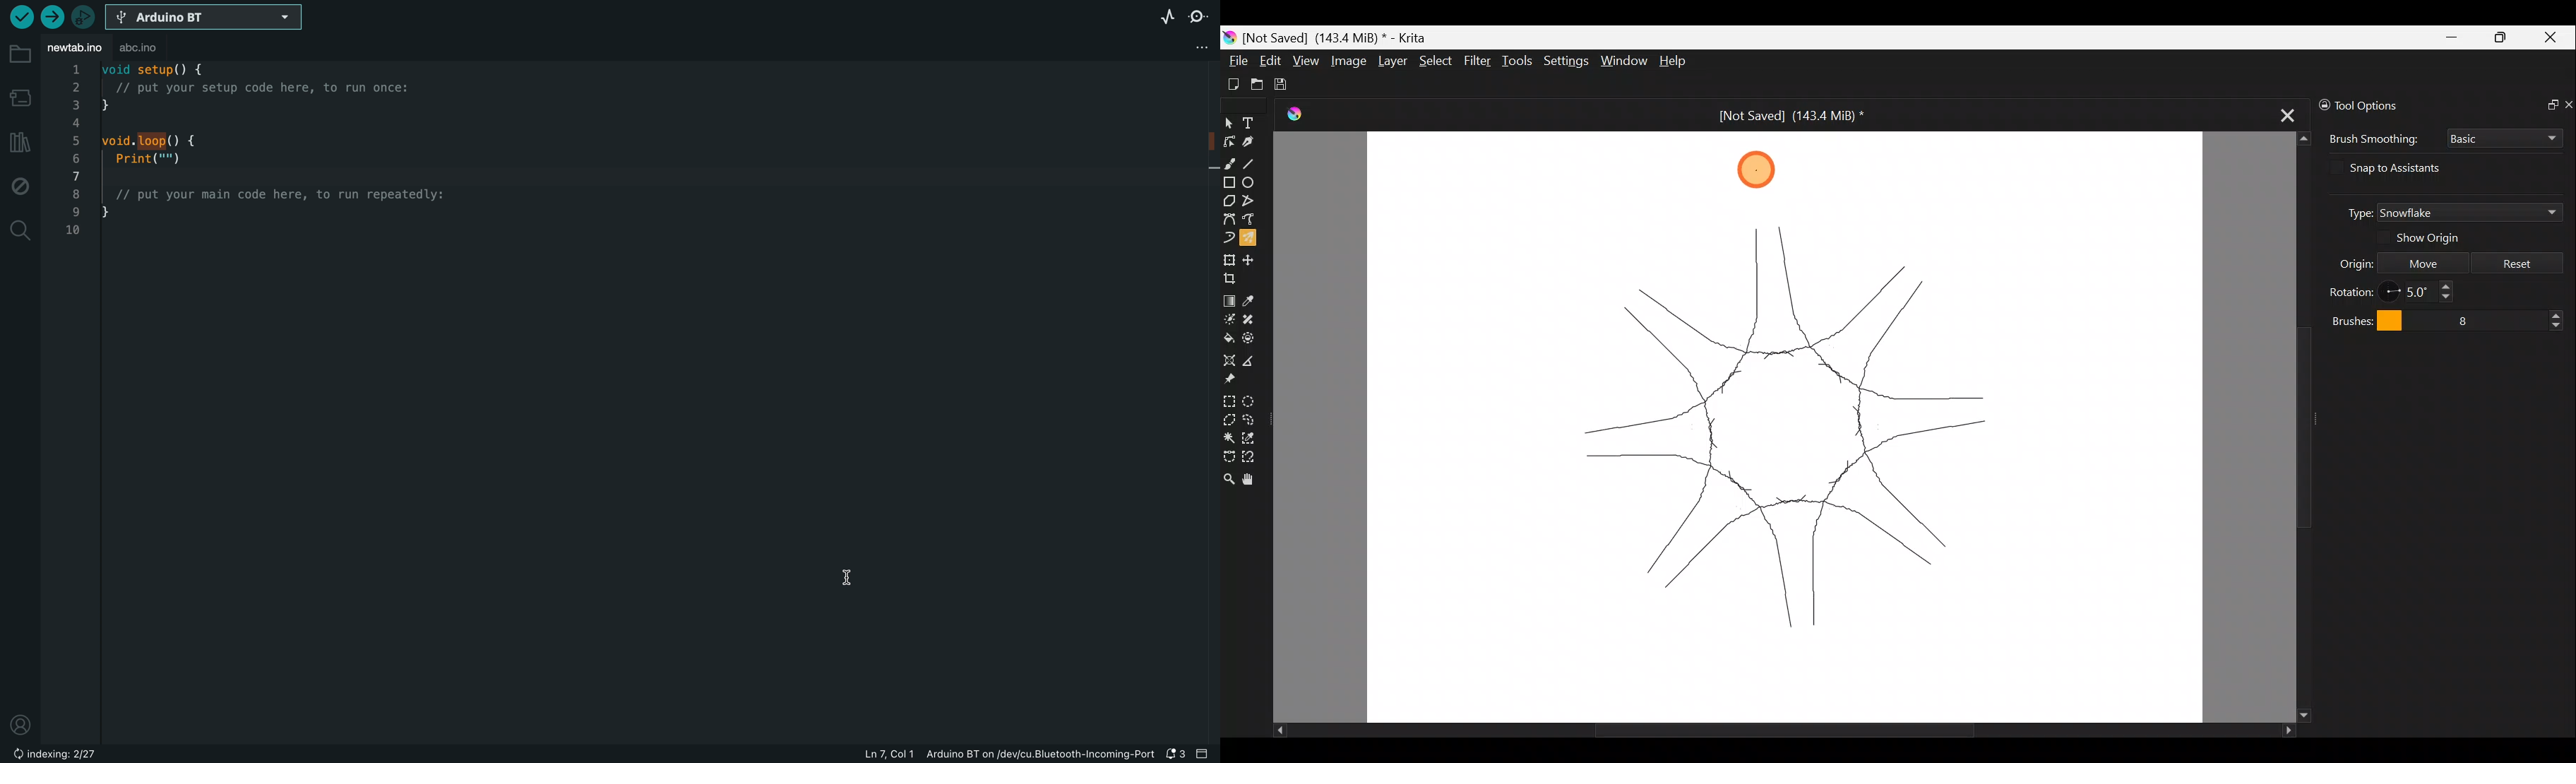  What do you see at coordinates (2363, 319) in the screenshot?
I see `Brushes` at bounding box center [2363, 319].